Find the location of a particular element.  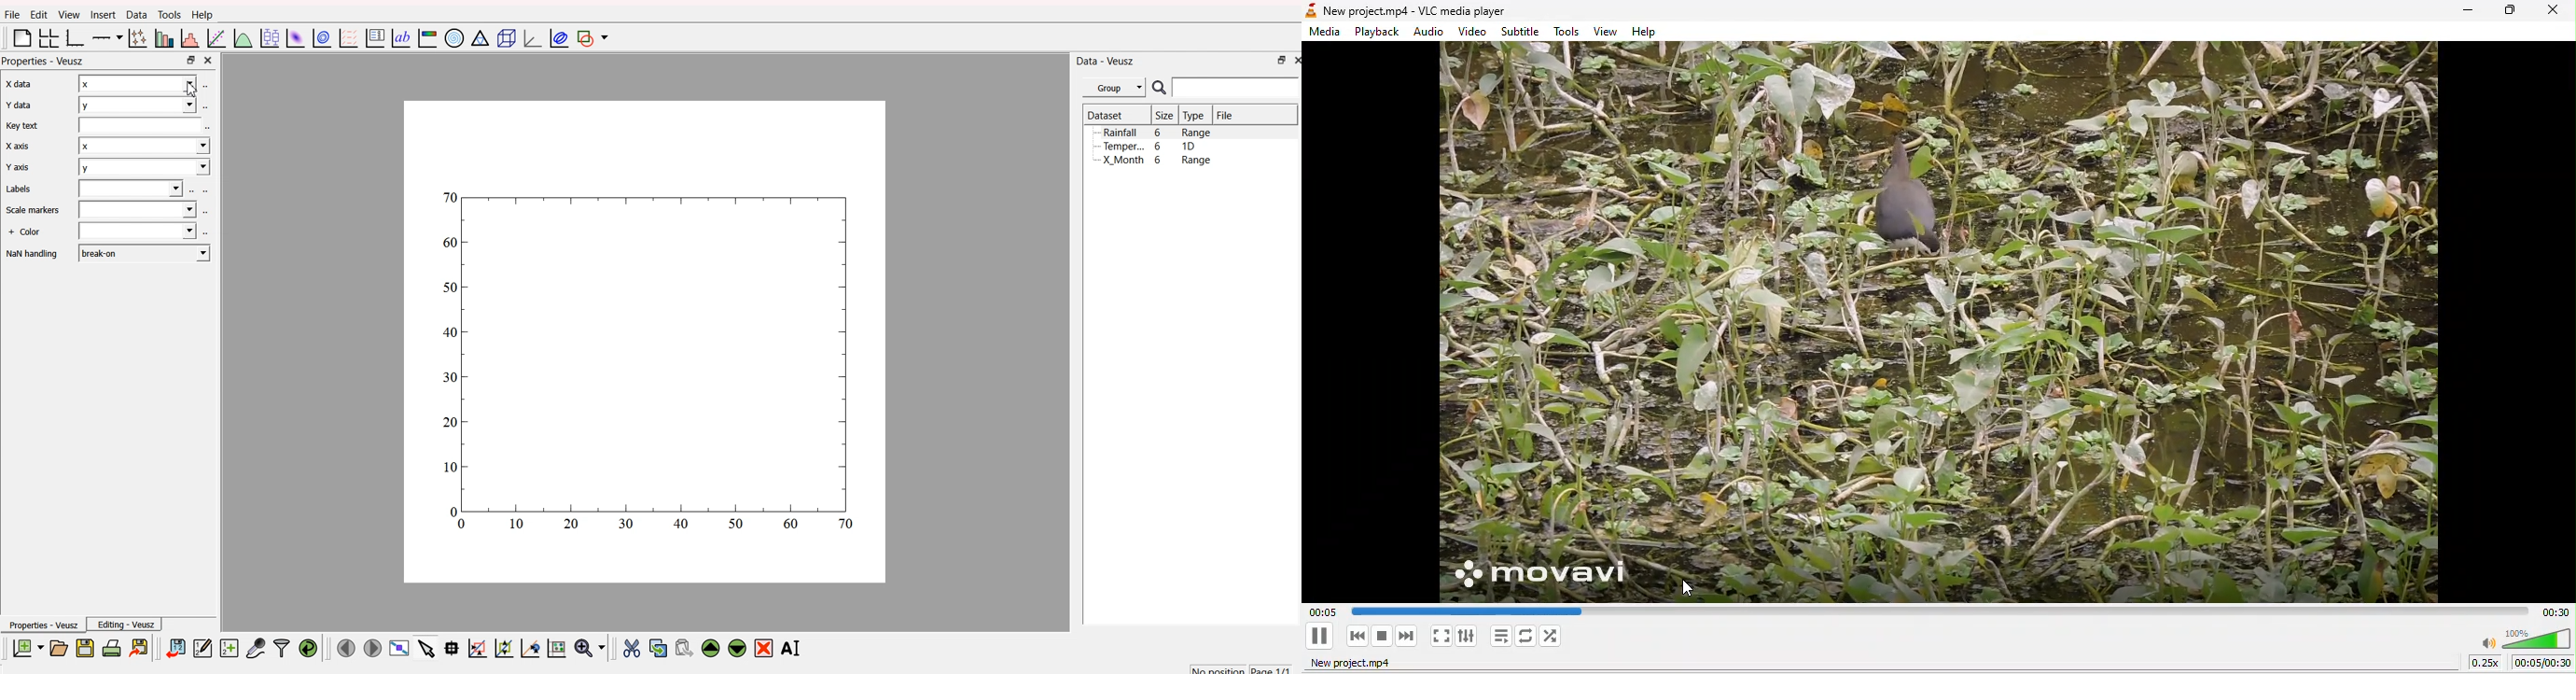

stop playback is located at coordinates (1381, 636).